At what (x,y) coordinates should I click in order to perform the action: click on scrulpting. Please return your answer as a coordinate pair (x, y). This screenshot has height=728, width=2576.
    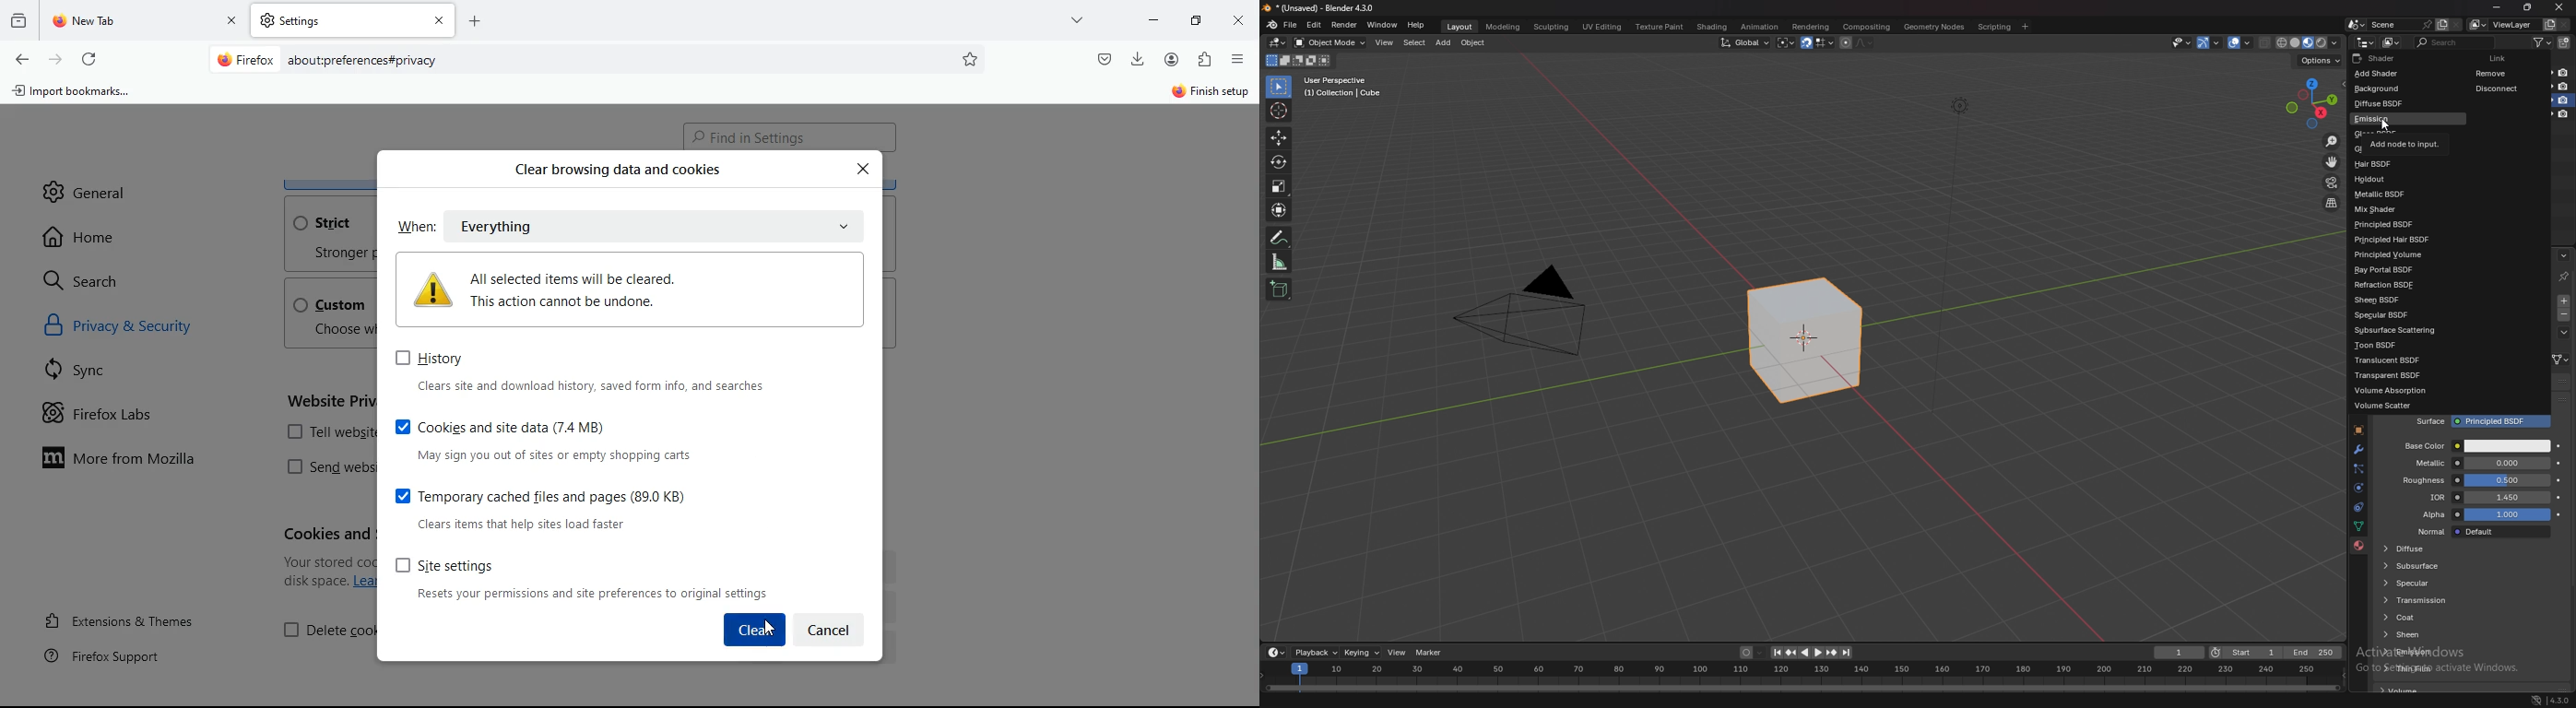
    Looking at the image, I should click on (1553, 27).